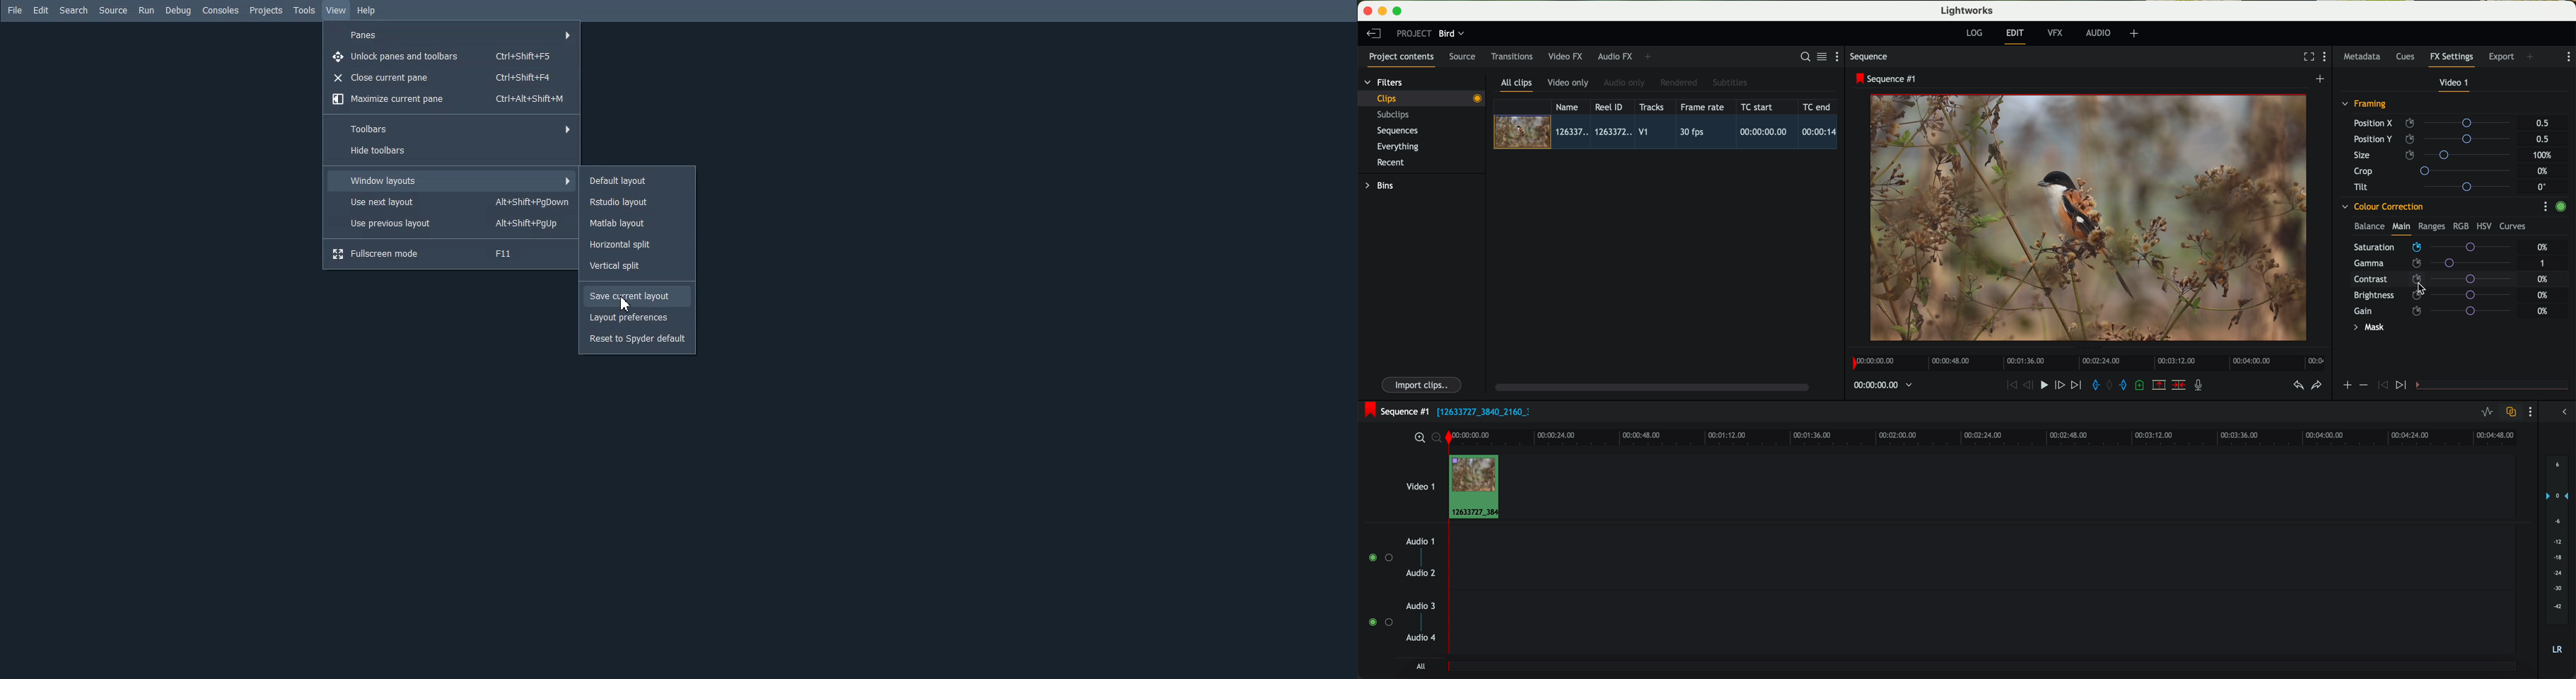  I want to click on audio 1, so click(1421, 541).